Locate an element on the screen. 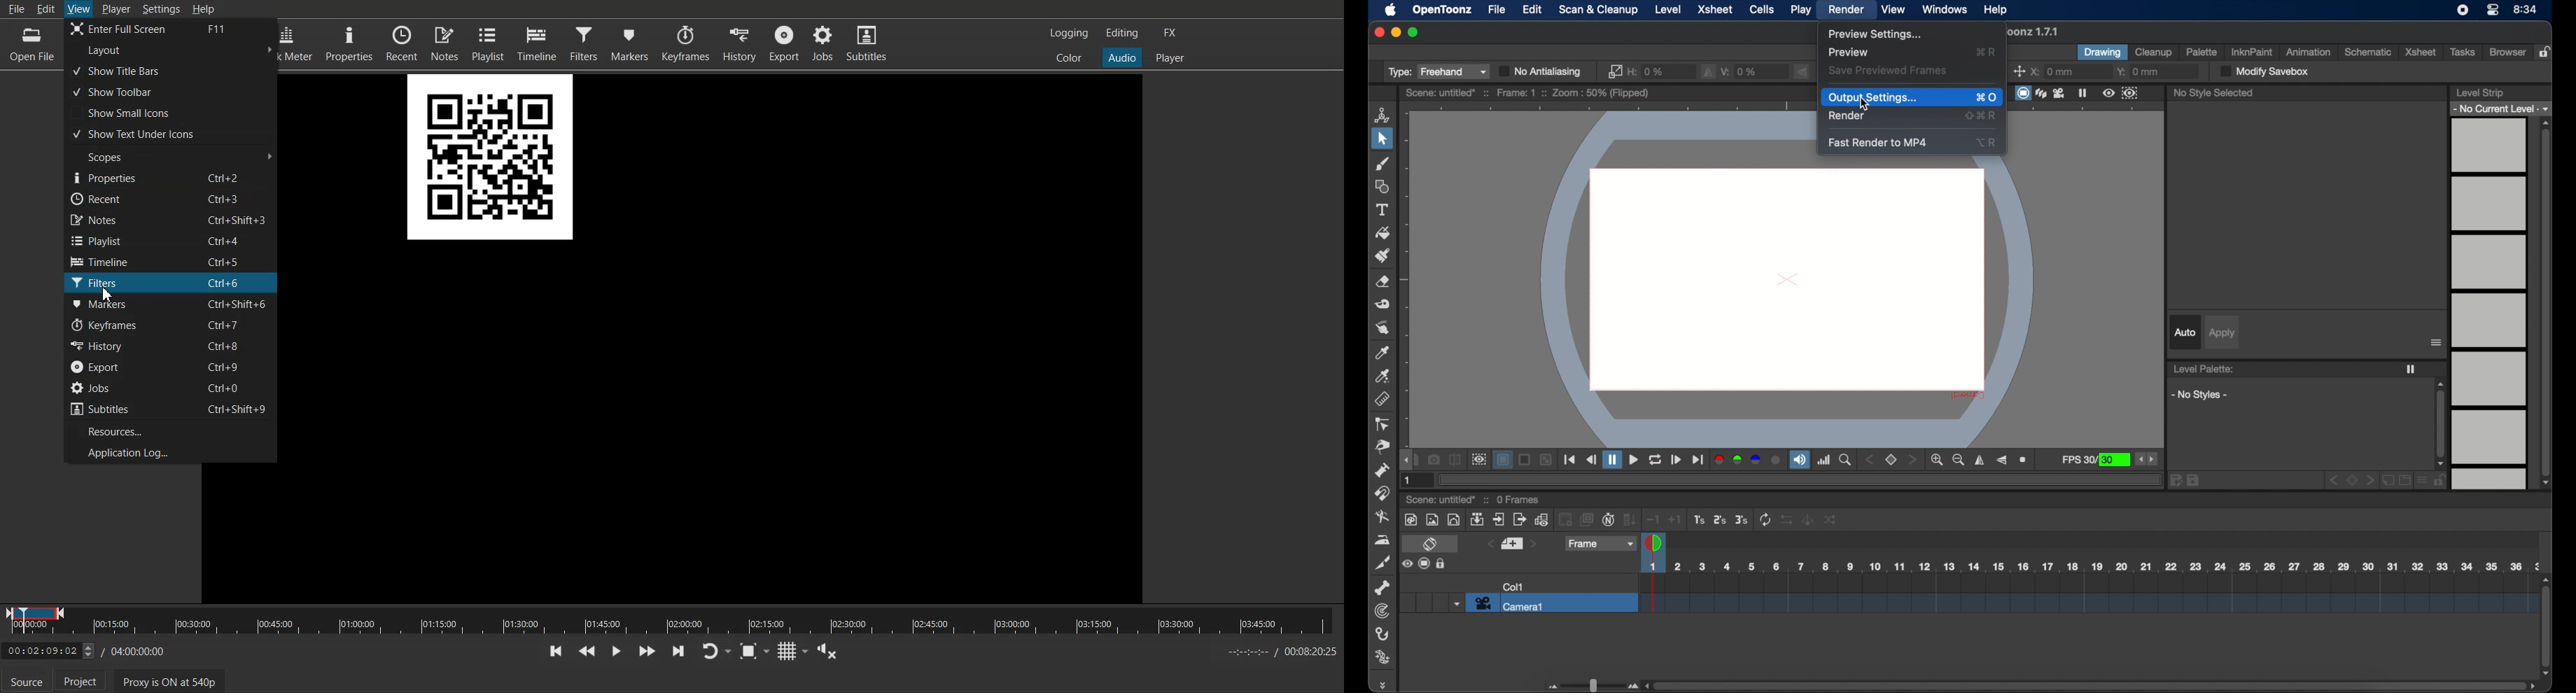  Properties is located at coordinates (171, 178).